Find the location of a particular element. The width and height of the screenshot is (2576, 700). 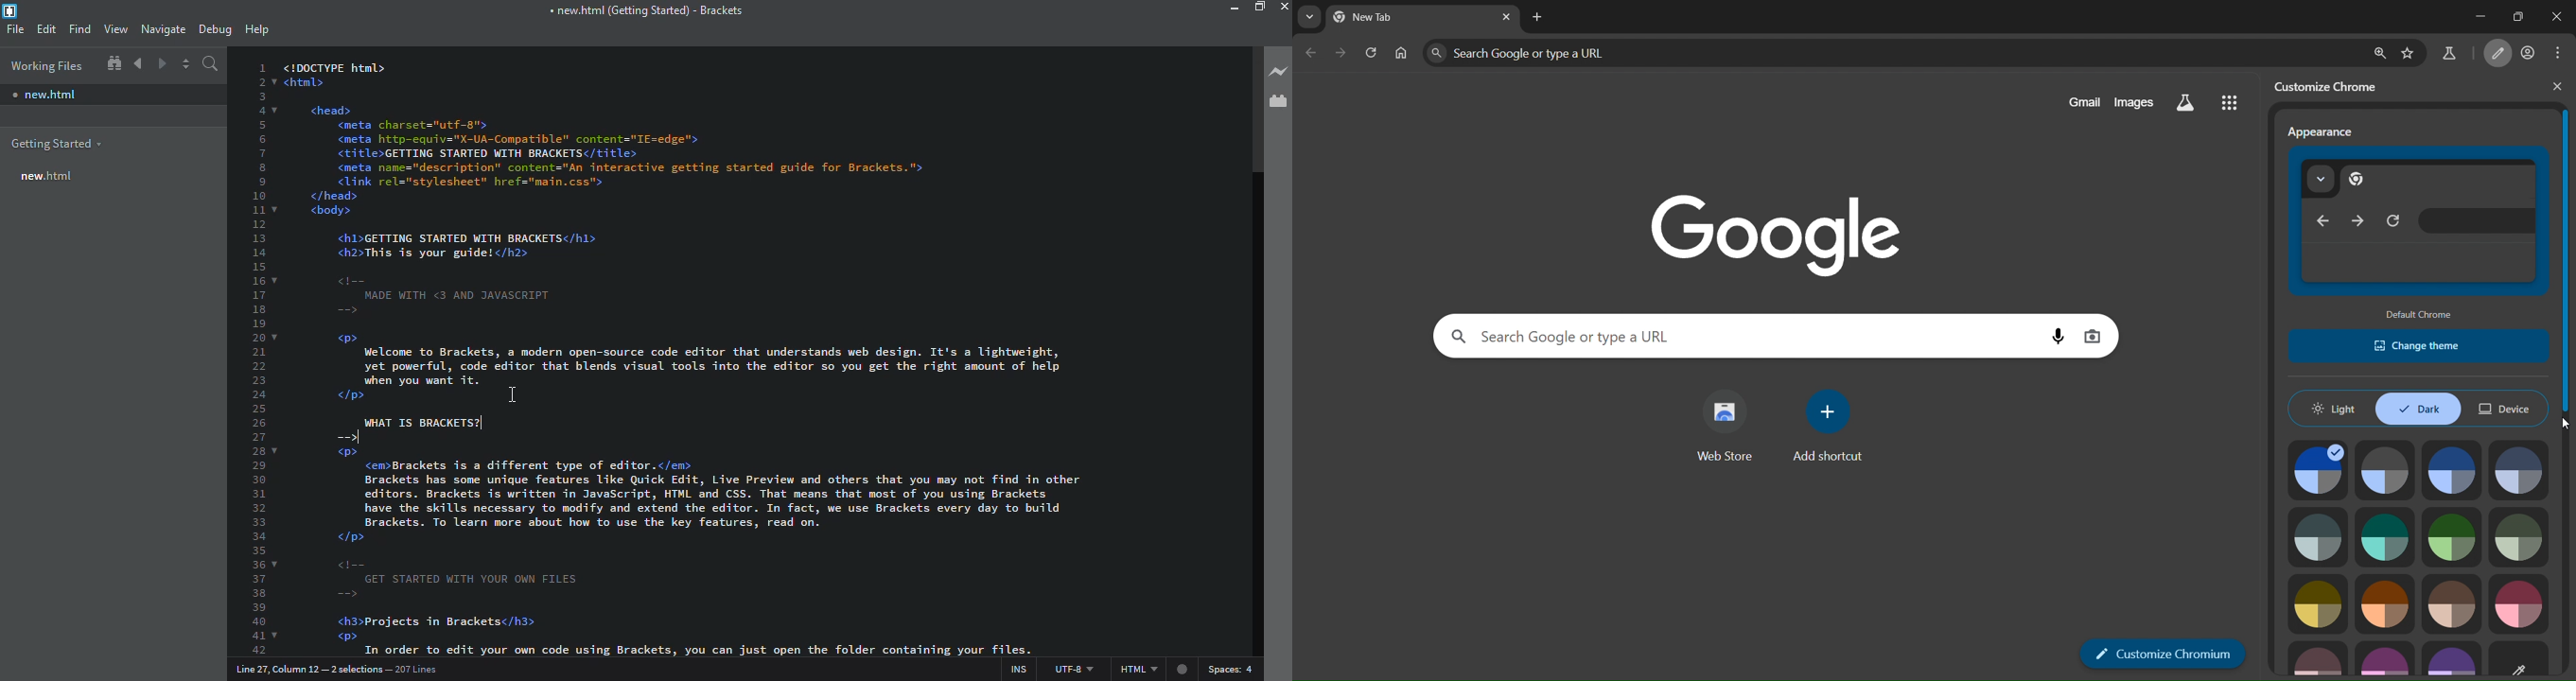

maximize is located at coordinates (1259, 7).